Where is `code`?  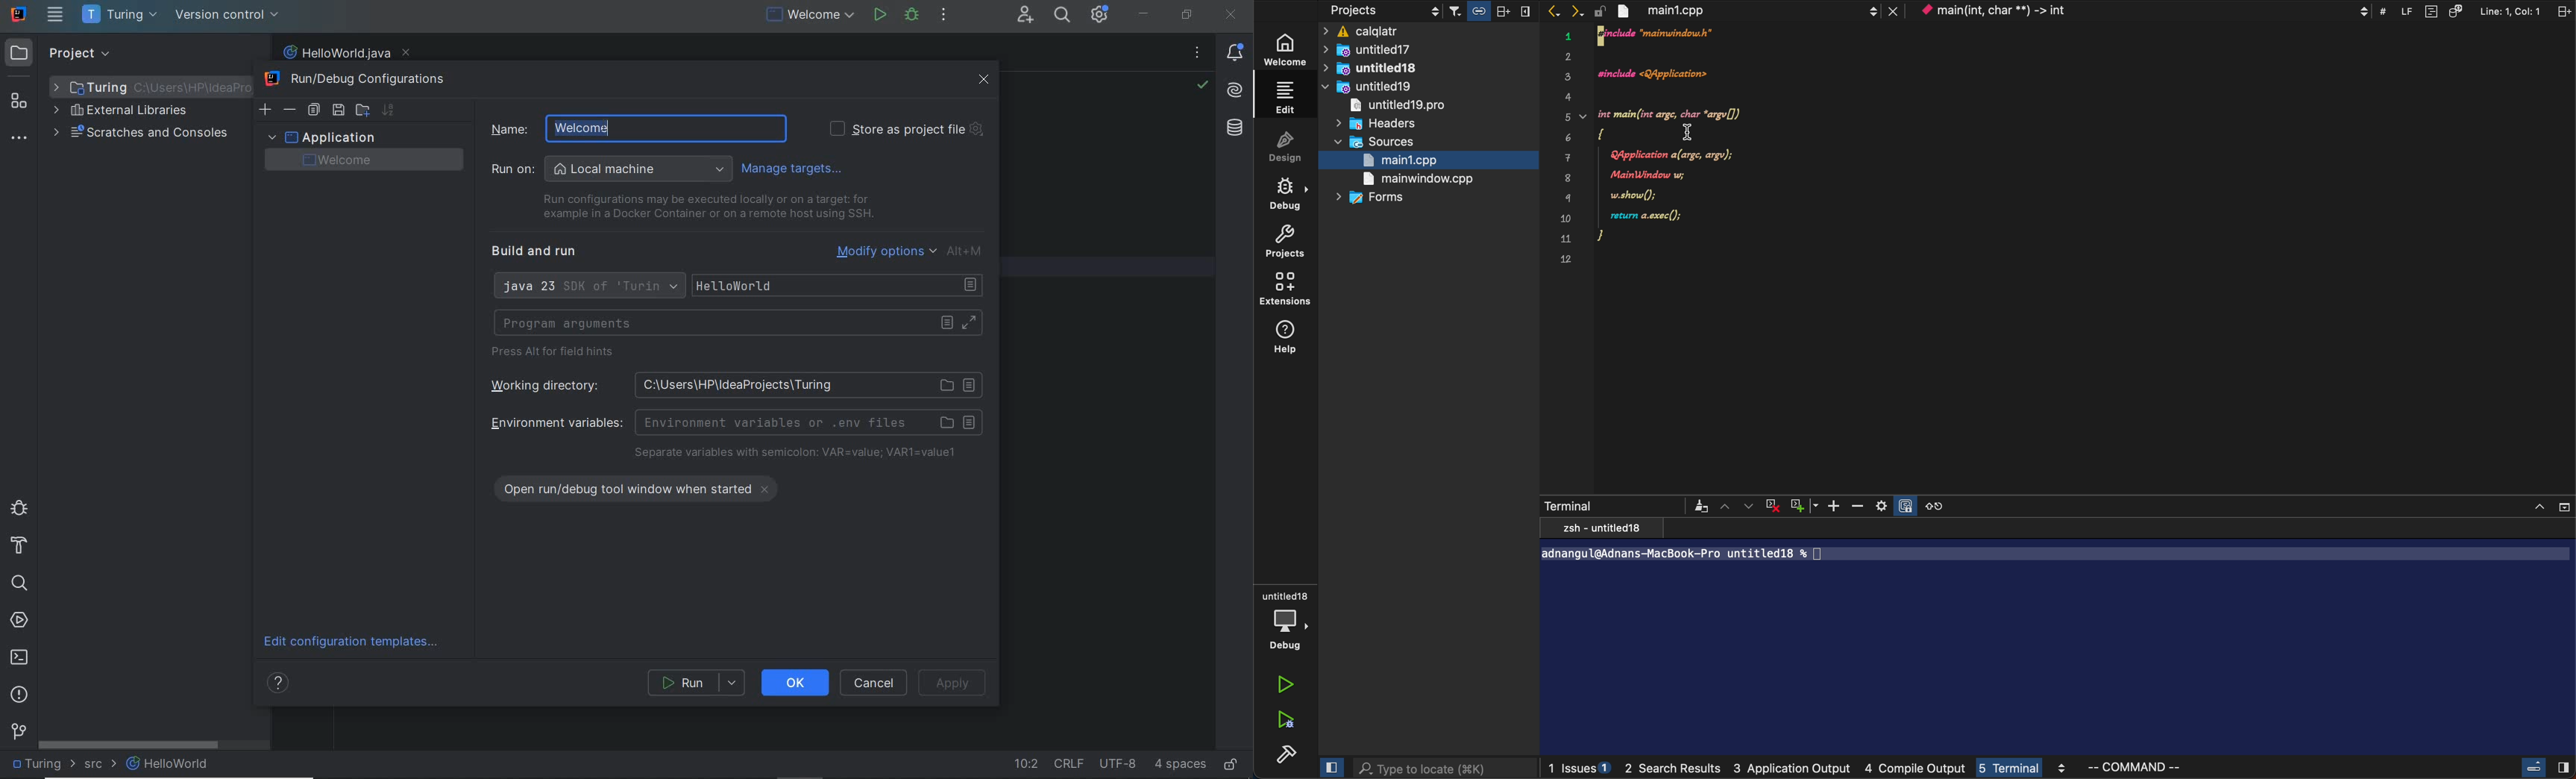
code is located at coordinates (1689, 149).